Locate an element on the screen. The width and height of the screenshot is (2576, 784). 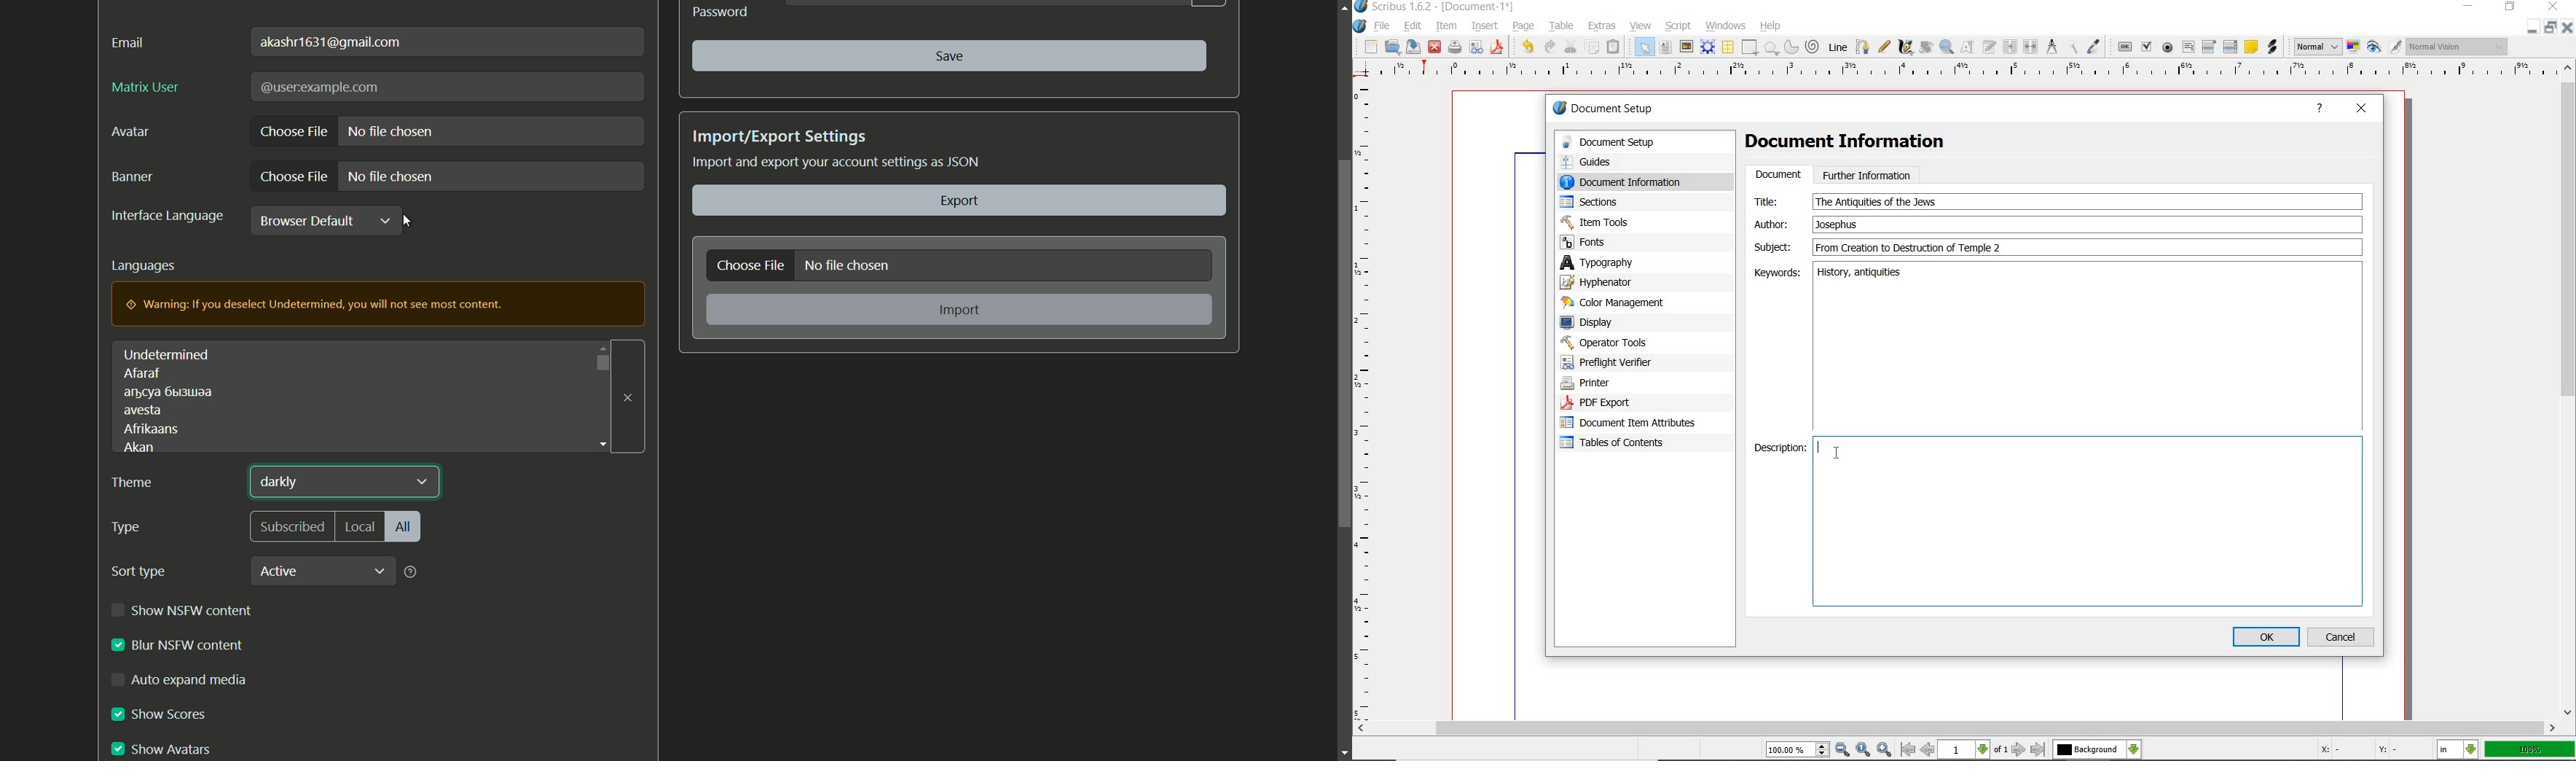
Password is located at coordinates (722, 11).